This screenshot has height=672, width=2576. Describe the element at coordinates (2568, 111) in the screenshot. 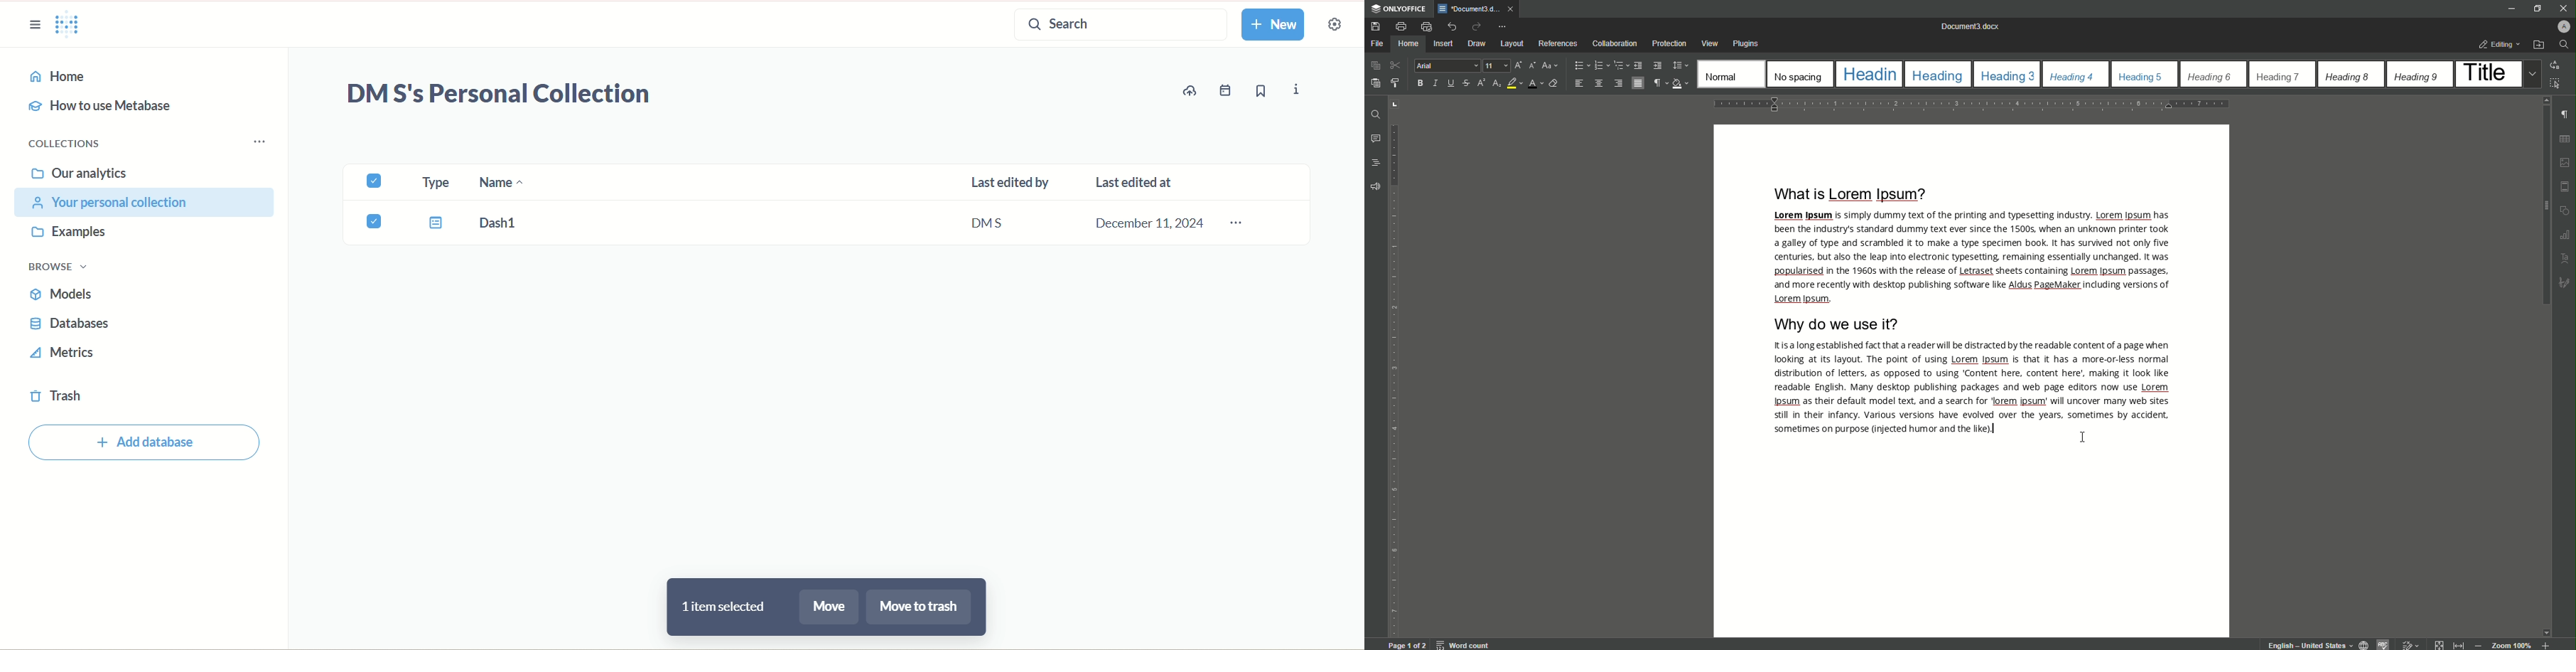

I see `paragraph check` at that location.